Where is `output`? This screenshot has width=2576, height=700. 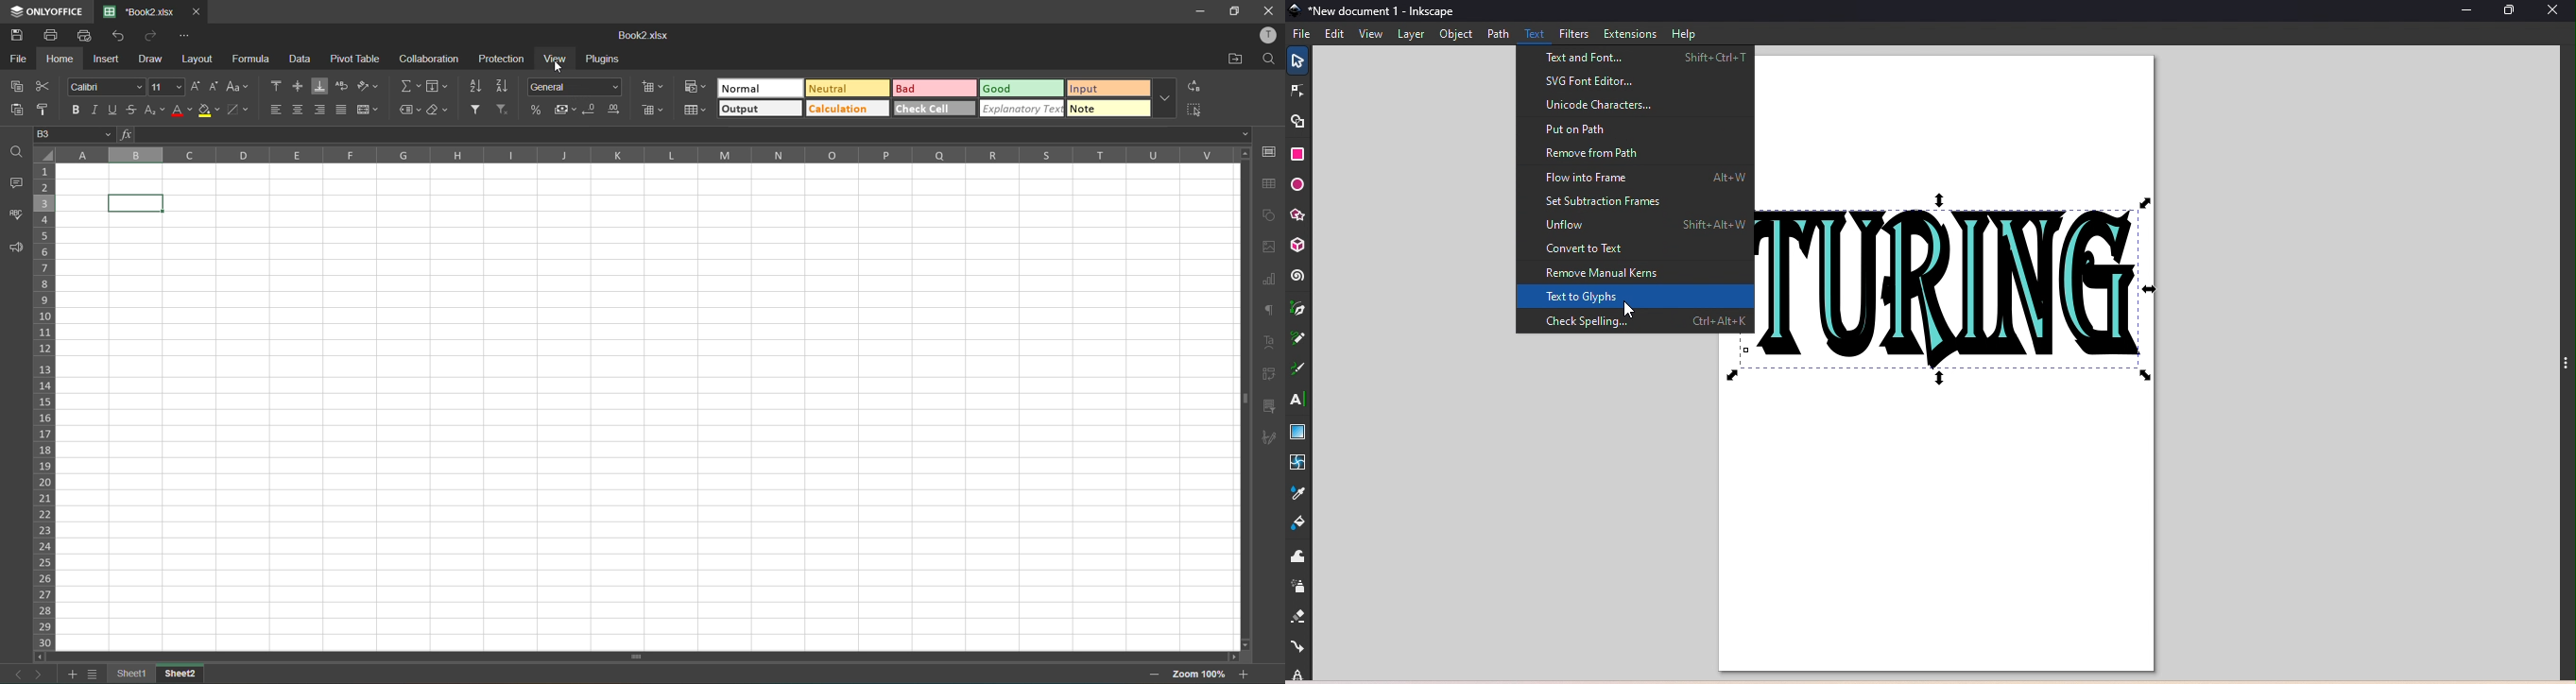 output is located at coordinates (758, 110).